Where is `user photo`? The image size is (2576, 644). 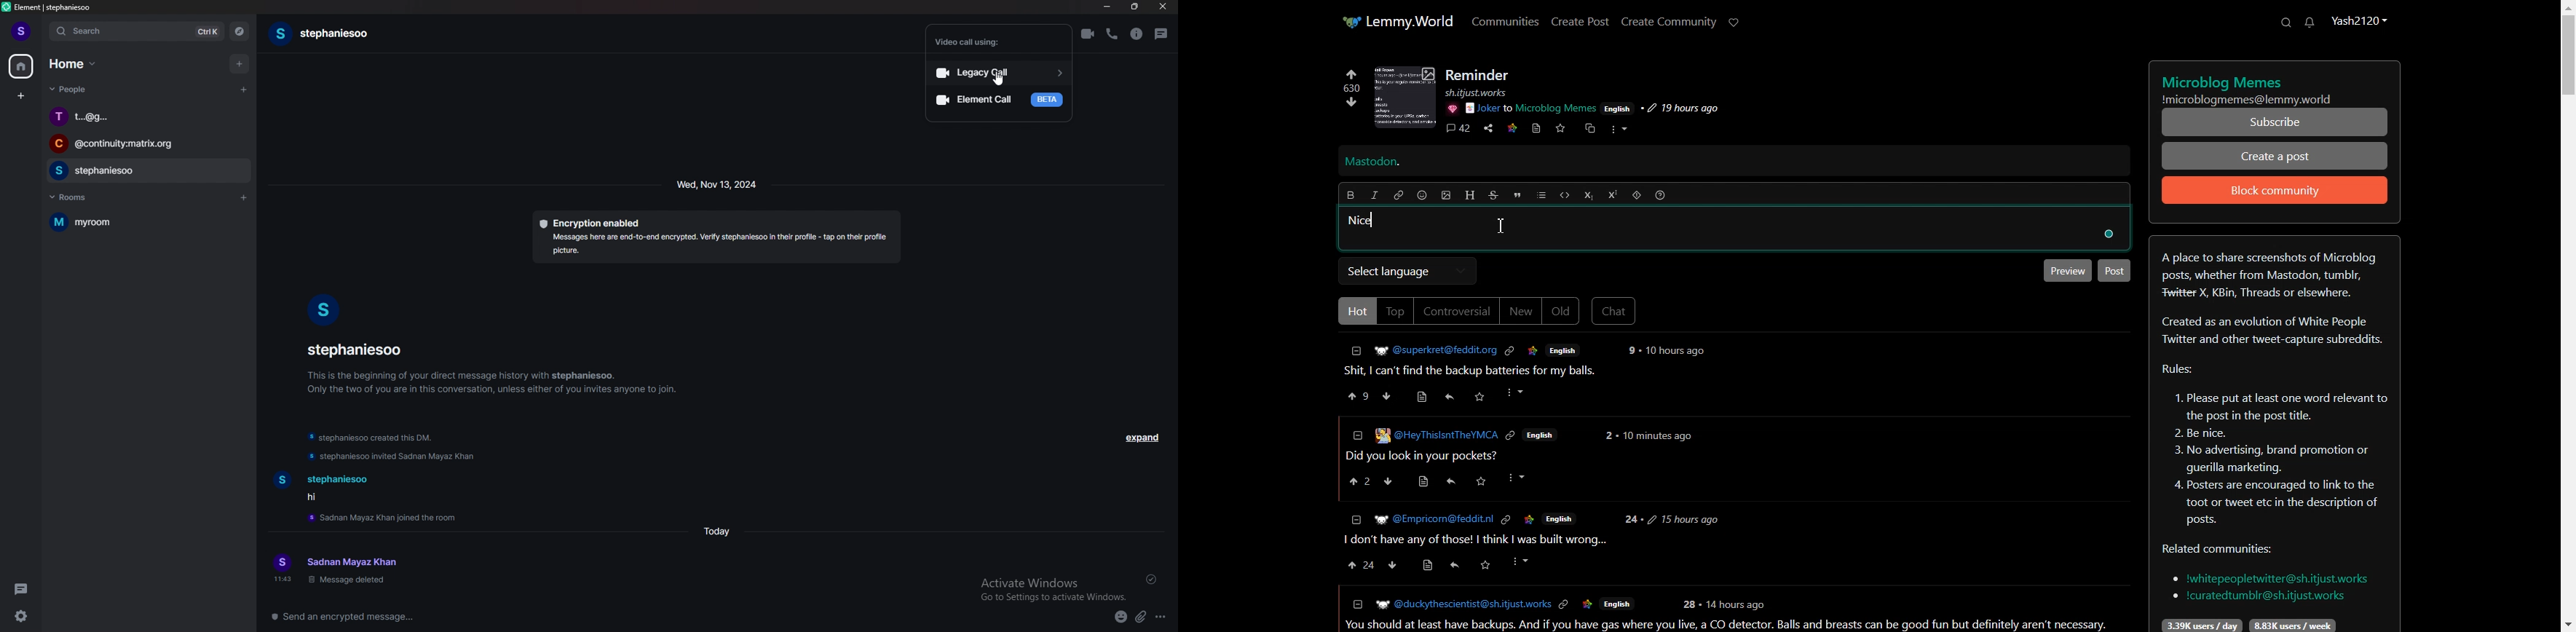 user photo is located at coordinates (325, 309).